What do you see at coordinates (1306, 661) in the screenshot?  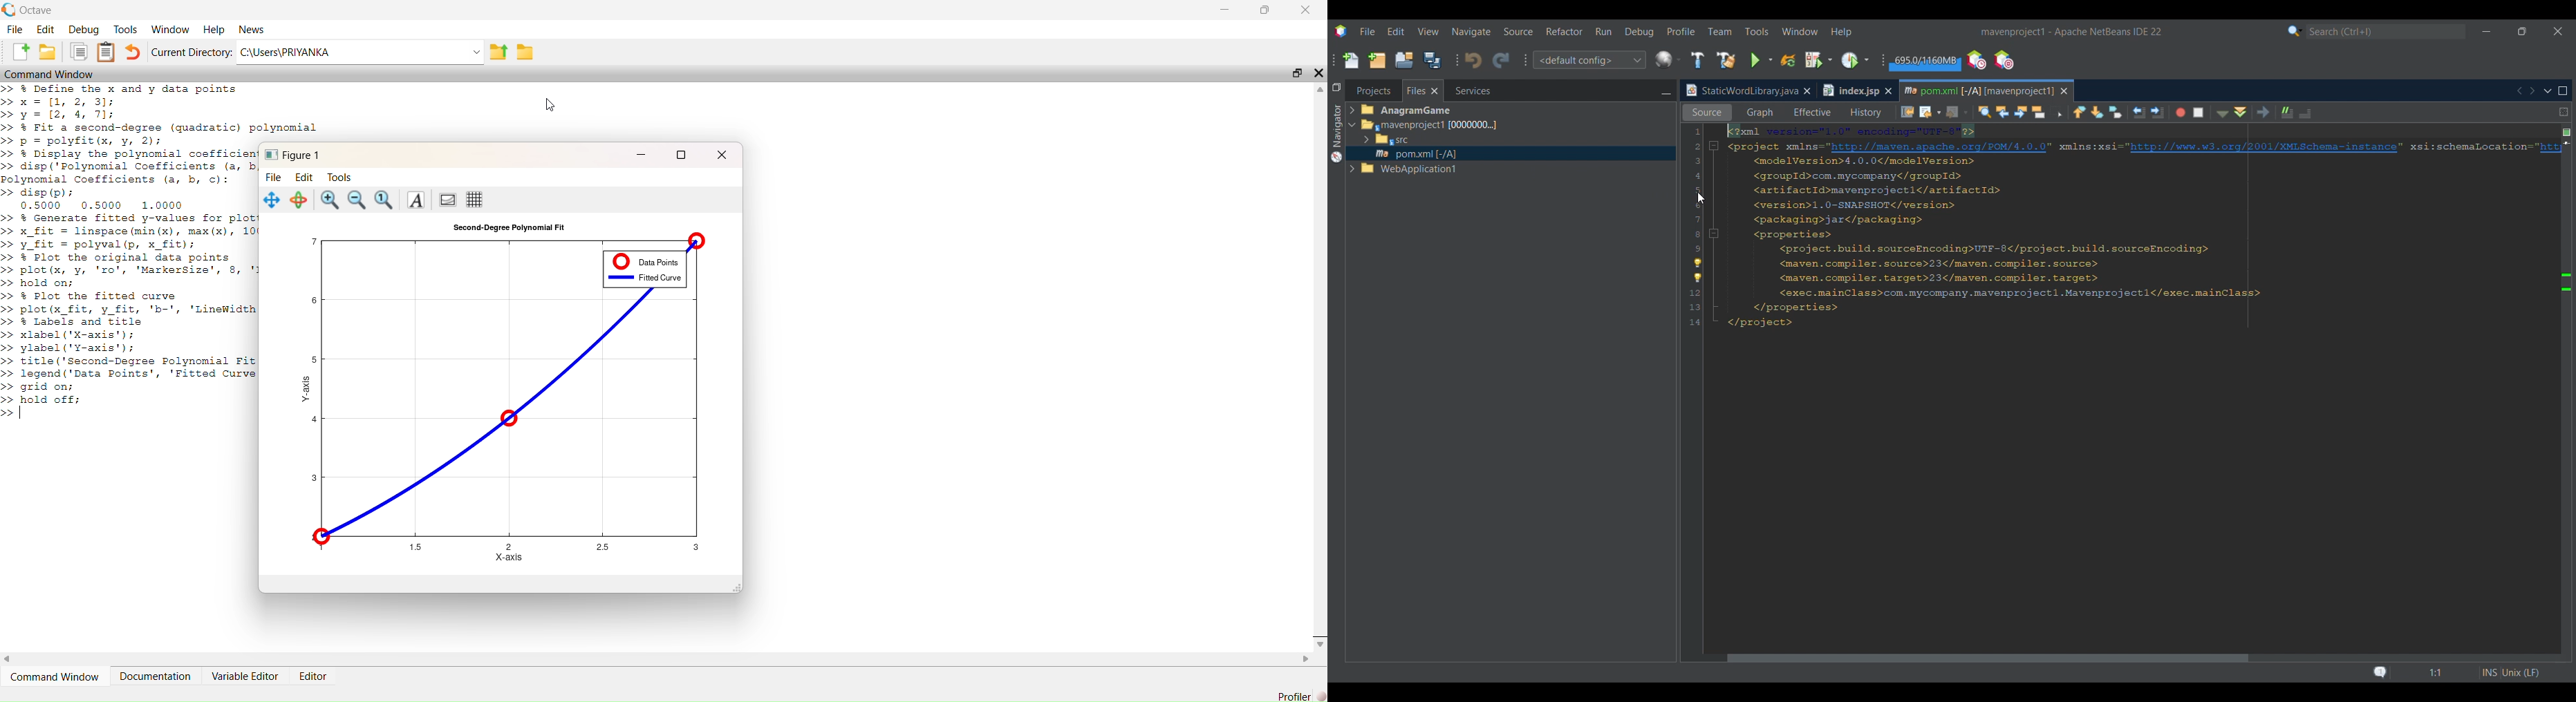 I see `Right` at bounding box center [1306, 661].